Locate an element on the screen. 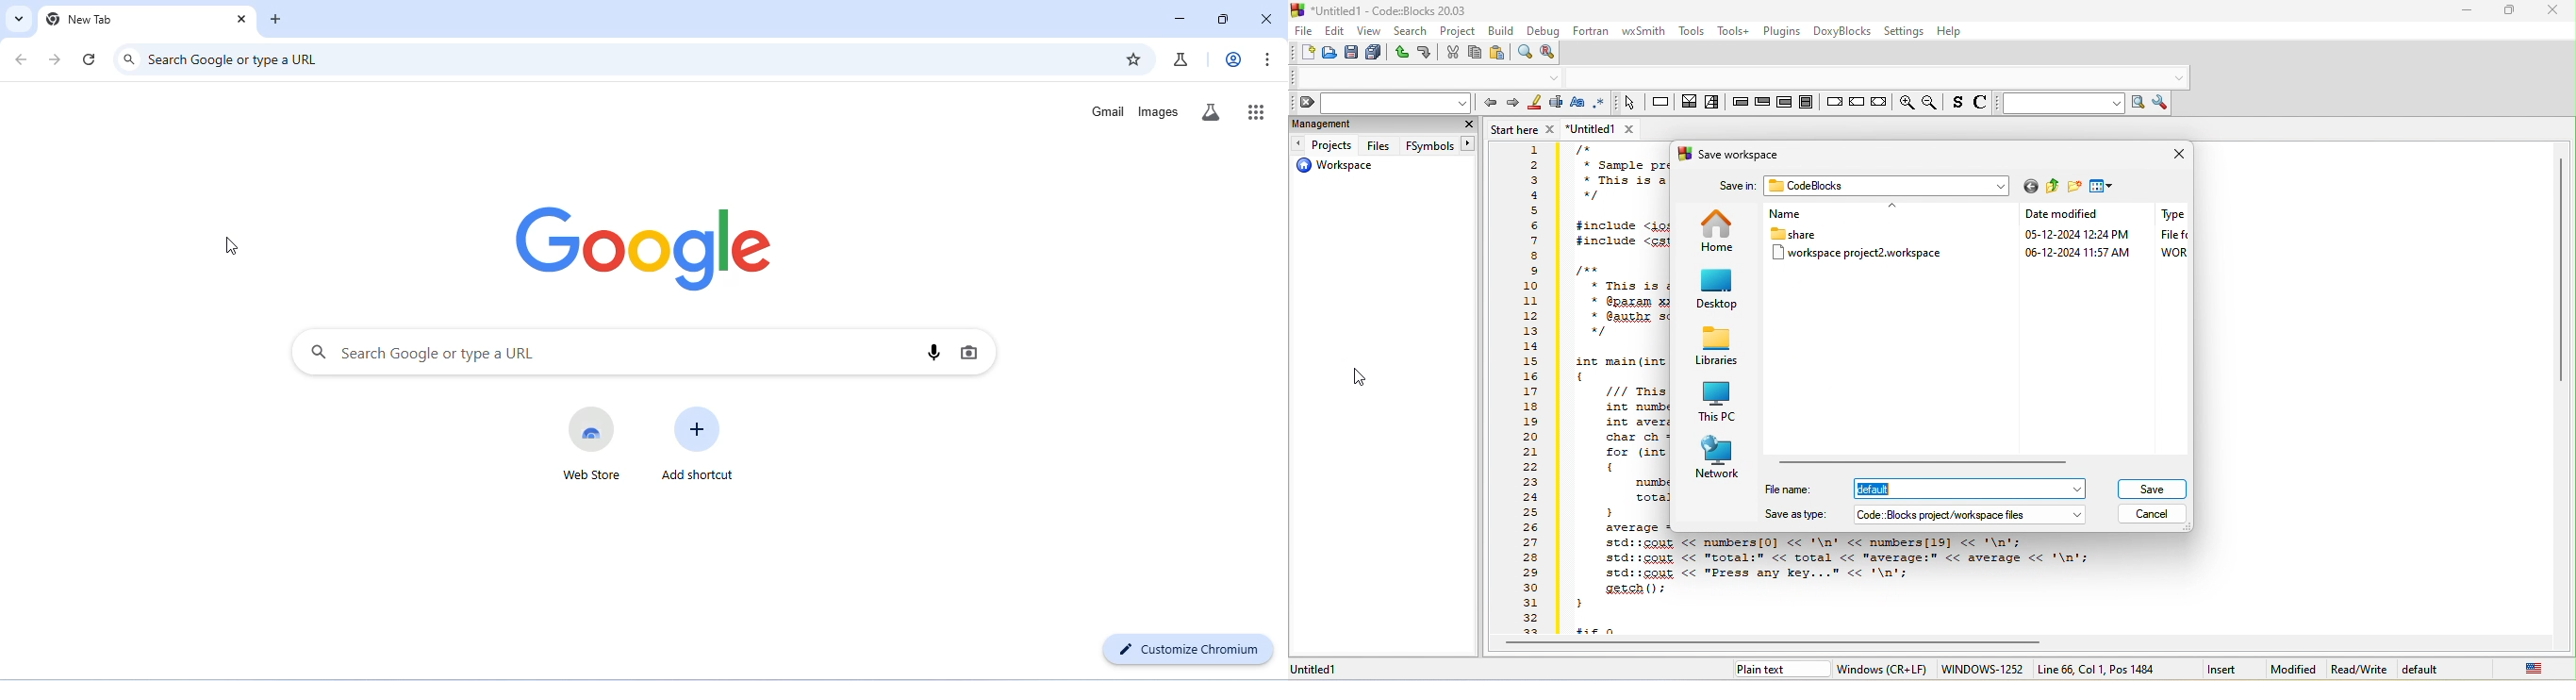 This screenshot has height=700, width=2576. undo is located at coordinates (1398, 53).